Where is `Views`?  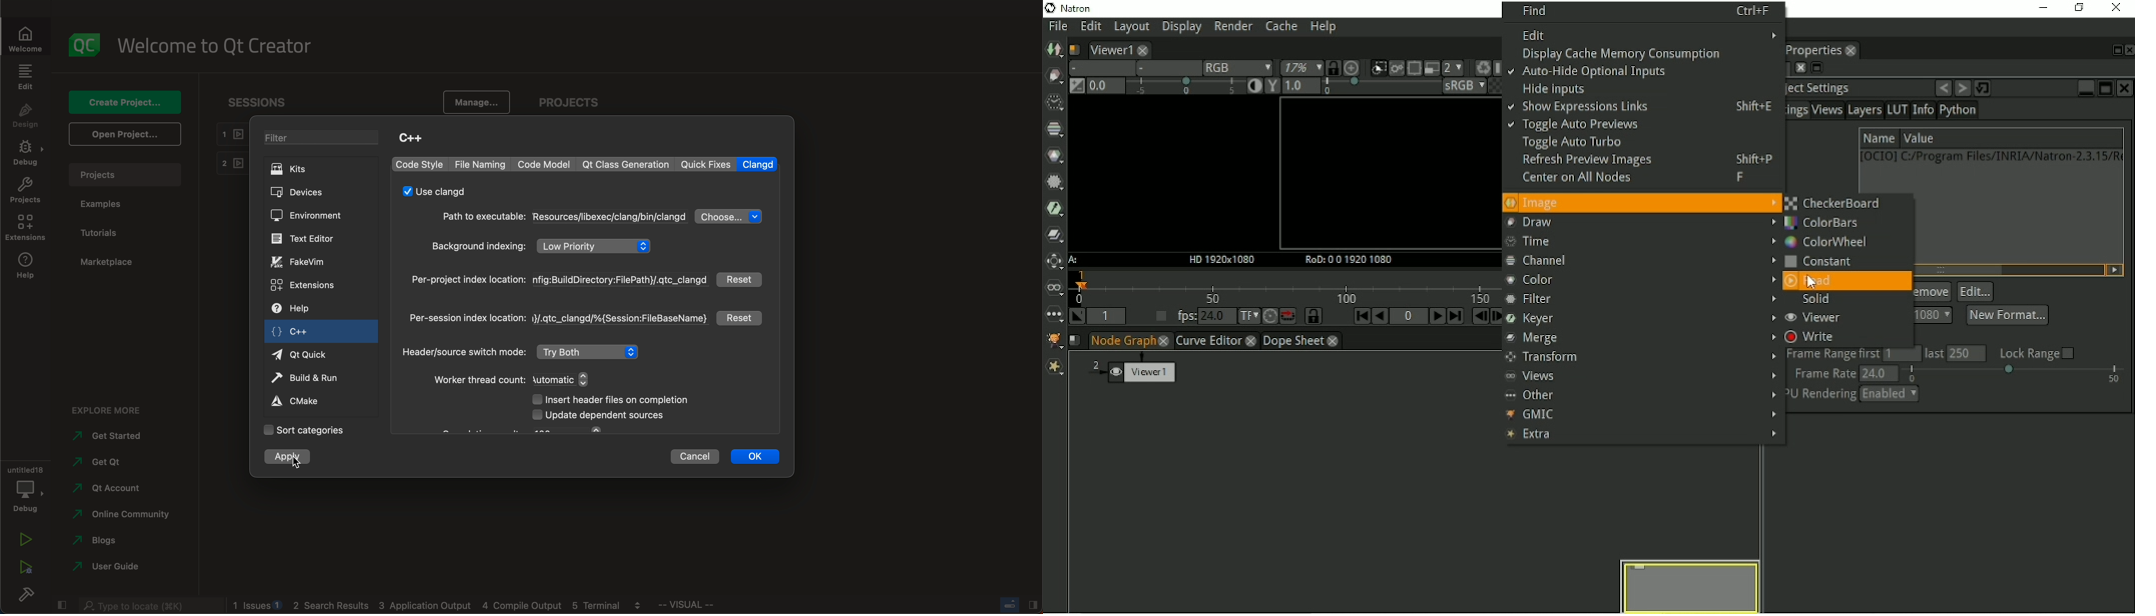
Views is located at coordinates (1056, 288).